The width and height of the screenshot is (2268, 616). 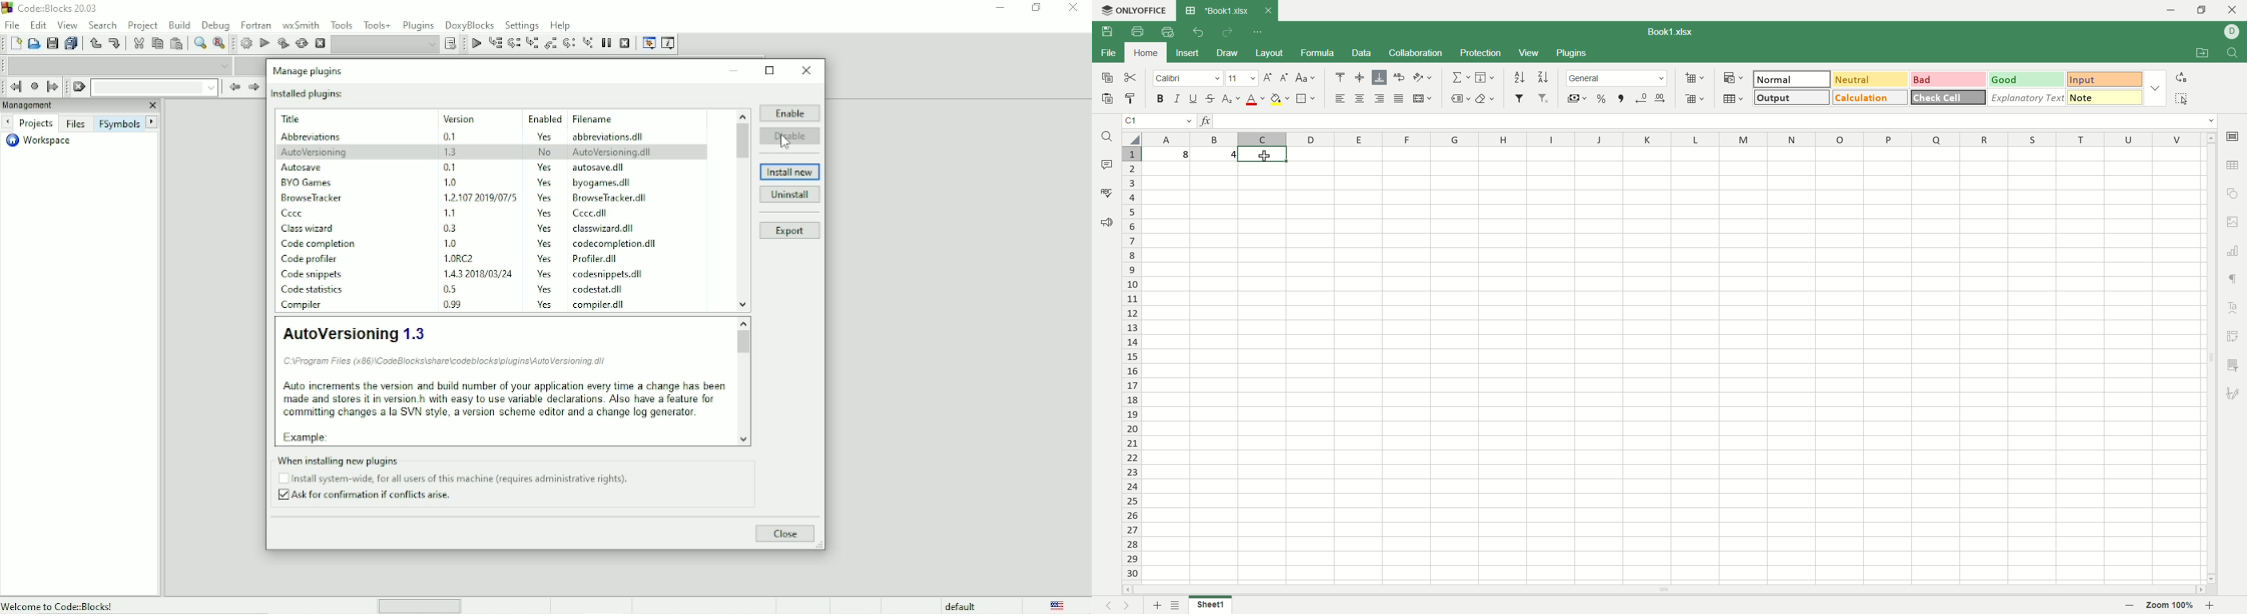 I want to click on Plugin location, so click(x=452, y=361).